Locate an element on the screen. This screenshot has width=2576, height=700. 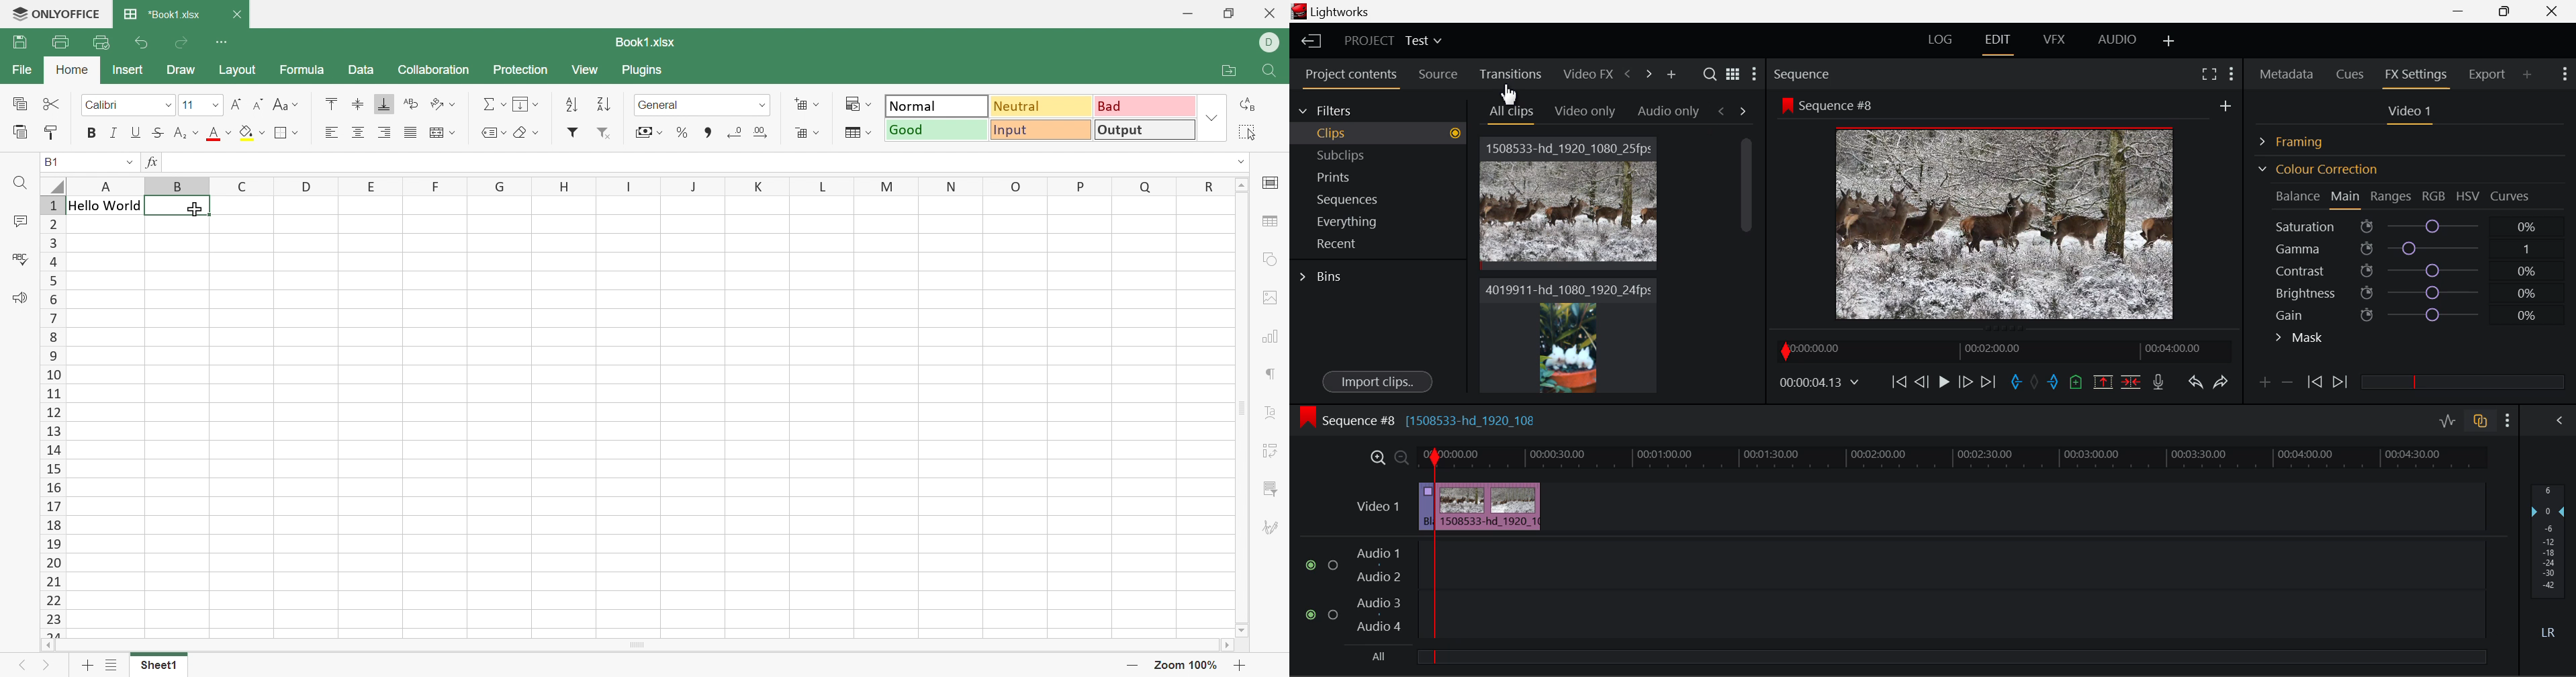
Plugins is located at coordinates (649, 70).